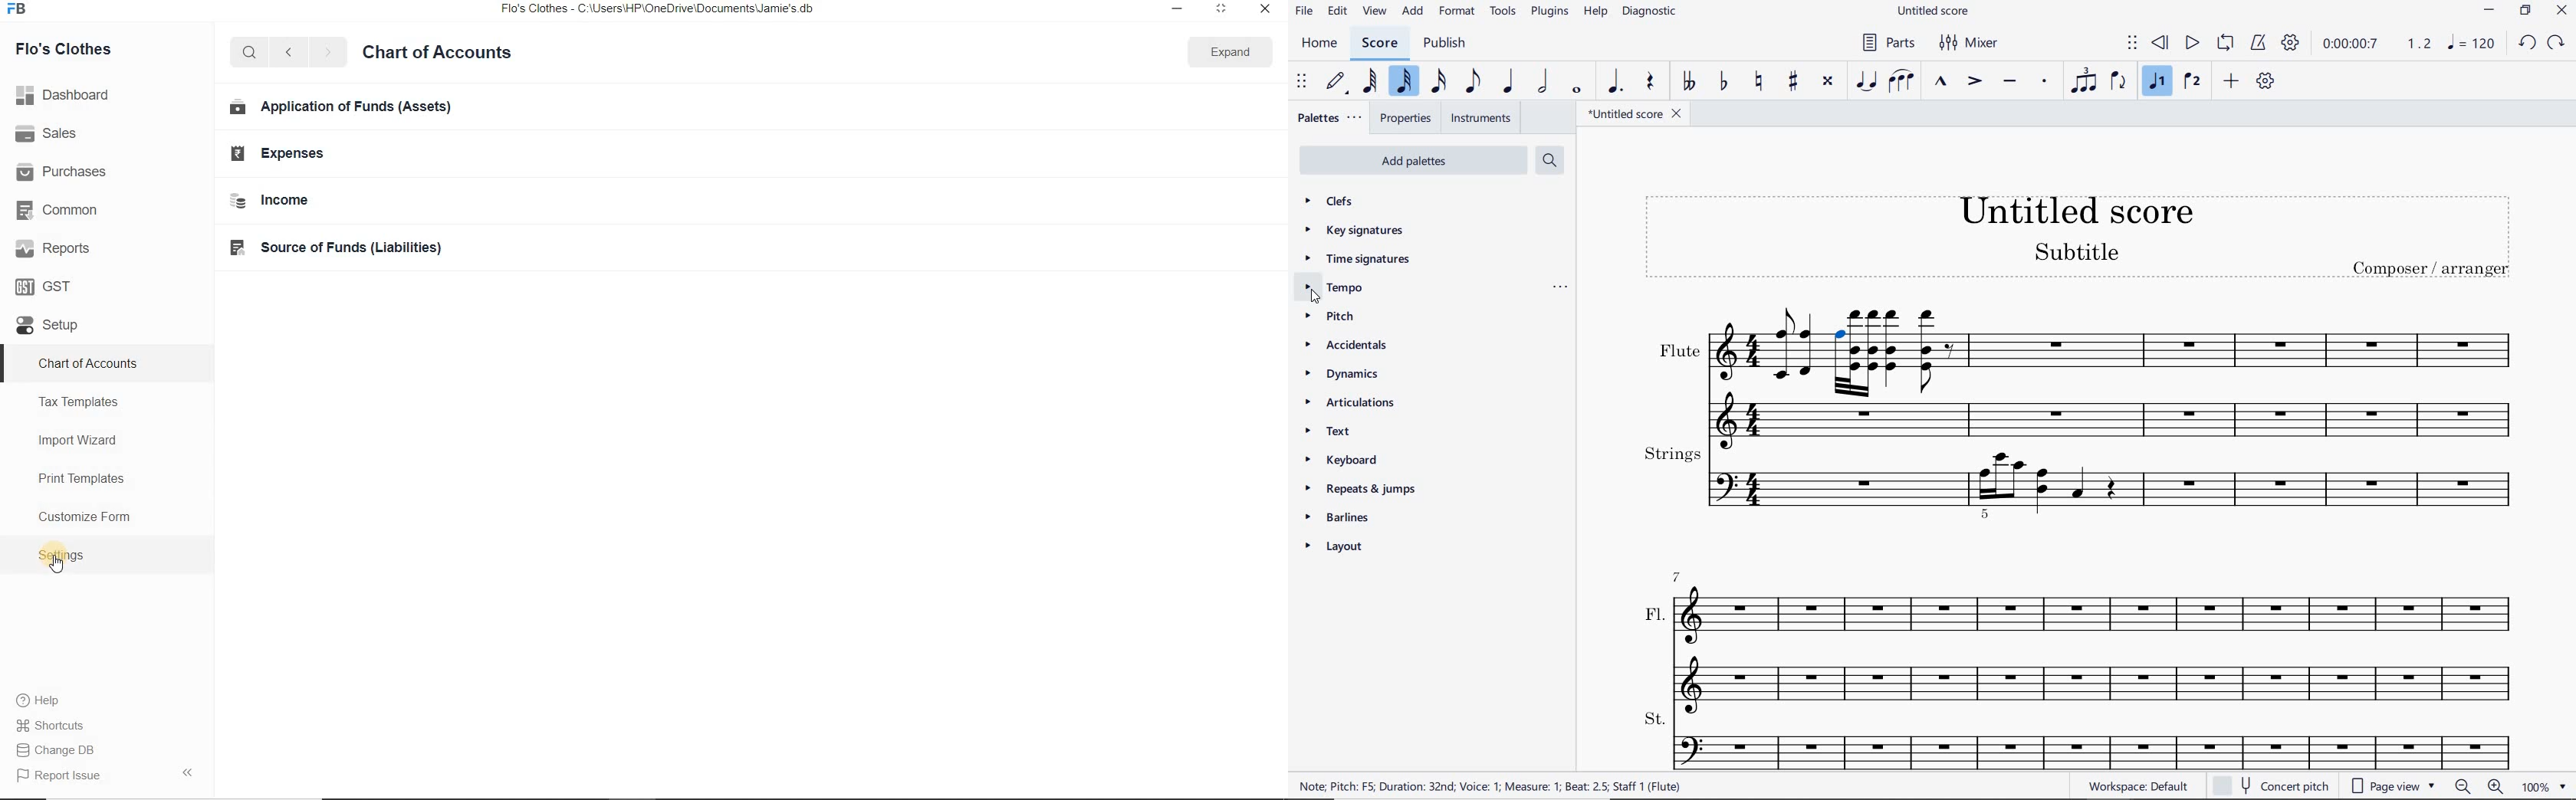 The width and height of the screenshot is (2576, 812). Describe the element at coordinates (49, 135) in the screenshot. I see `Sales` at that location.